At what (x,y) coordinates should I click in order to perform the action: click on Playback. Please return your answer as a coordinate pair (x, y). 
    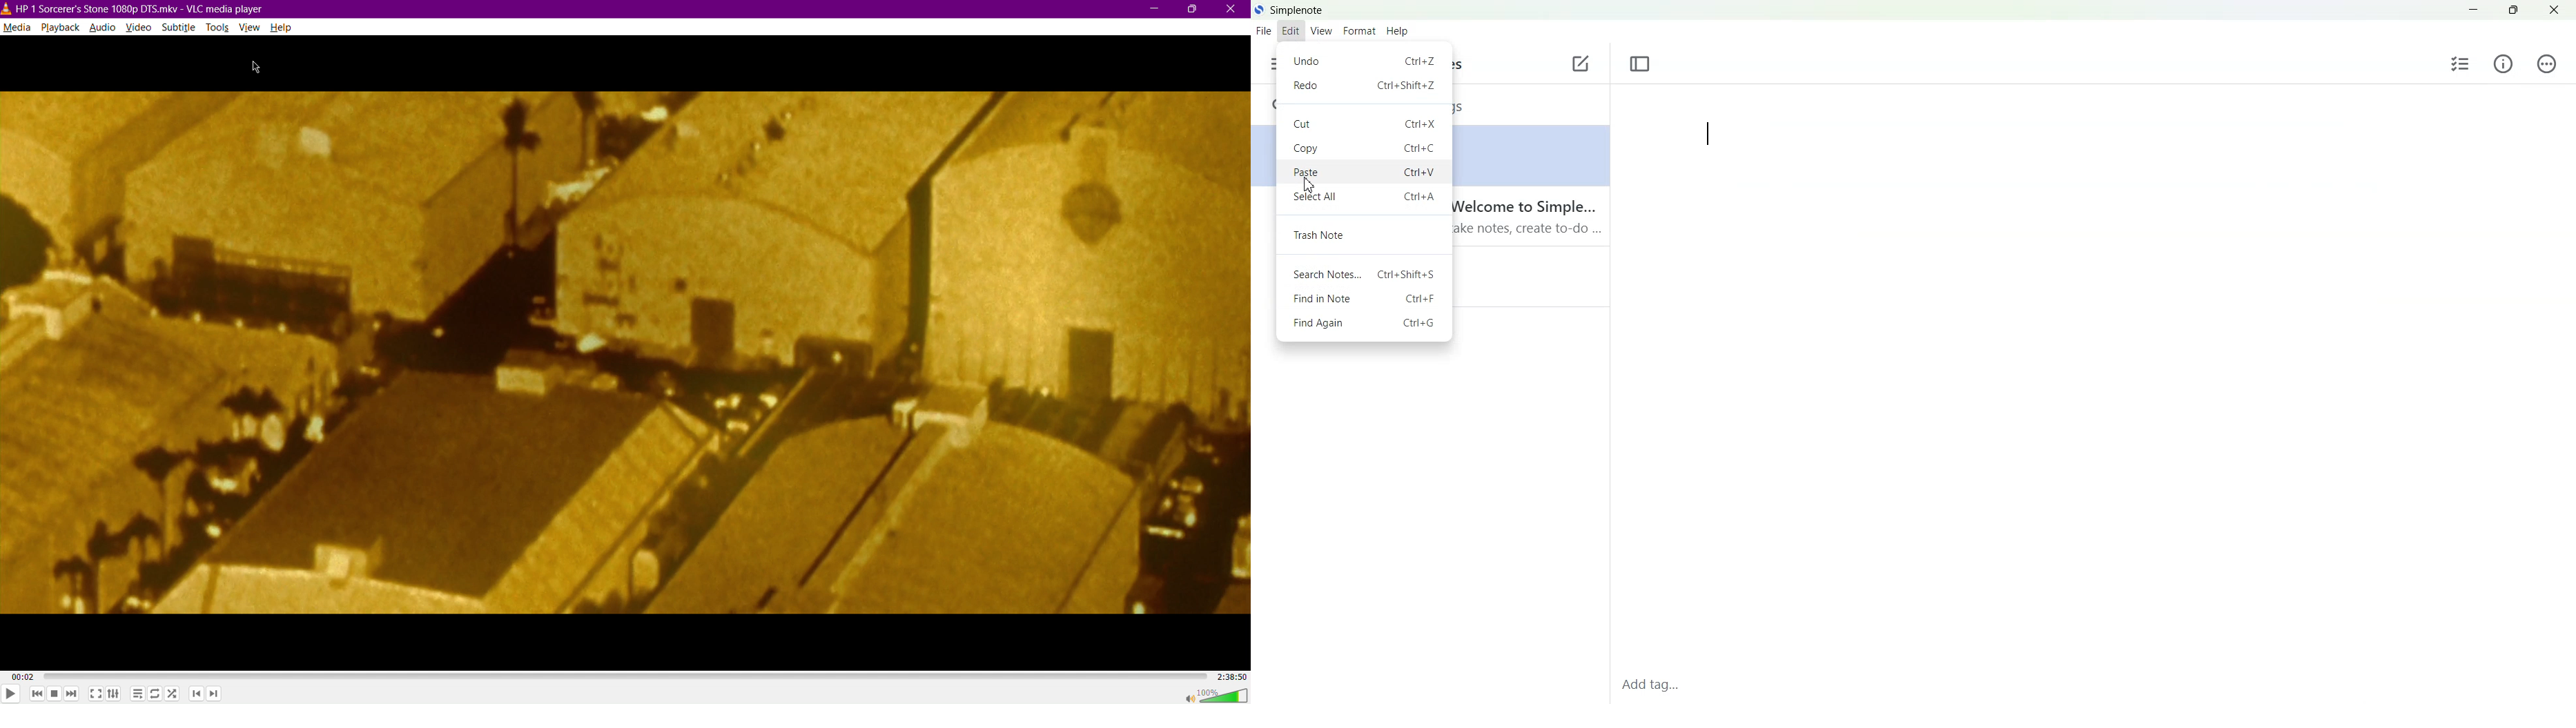
    Looking at the image, I should click on (60, 27).